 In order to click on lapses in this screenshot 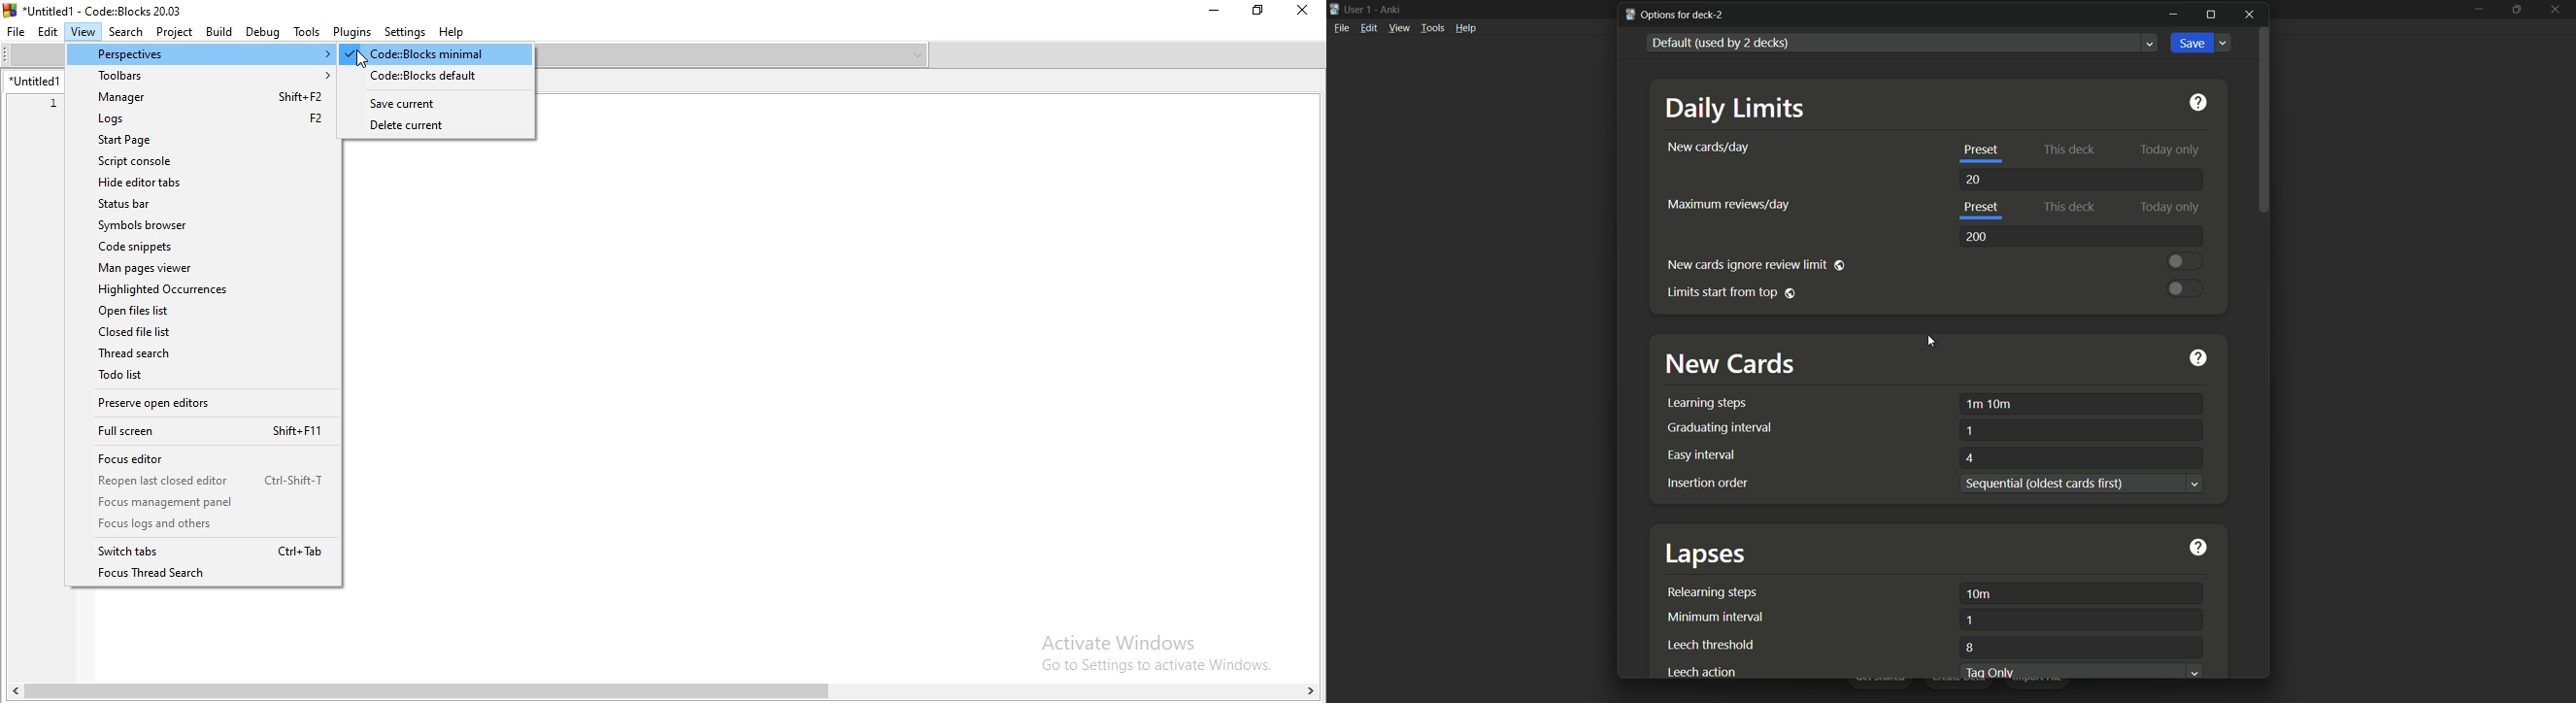, I will do `click(1704, 555)`.